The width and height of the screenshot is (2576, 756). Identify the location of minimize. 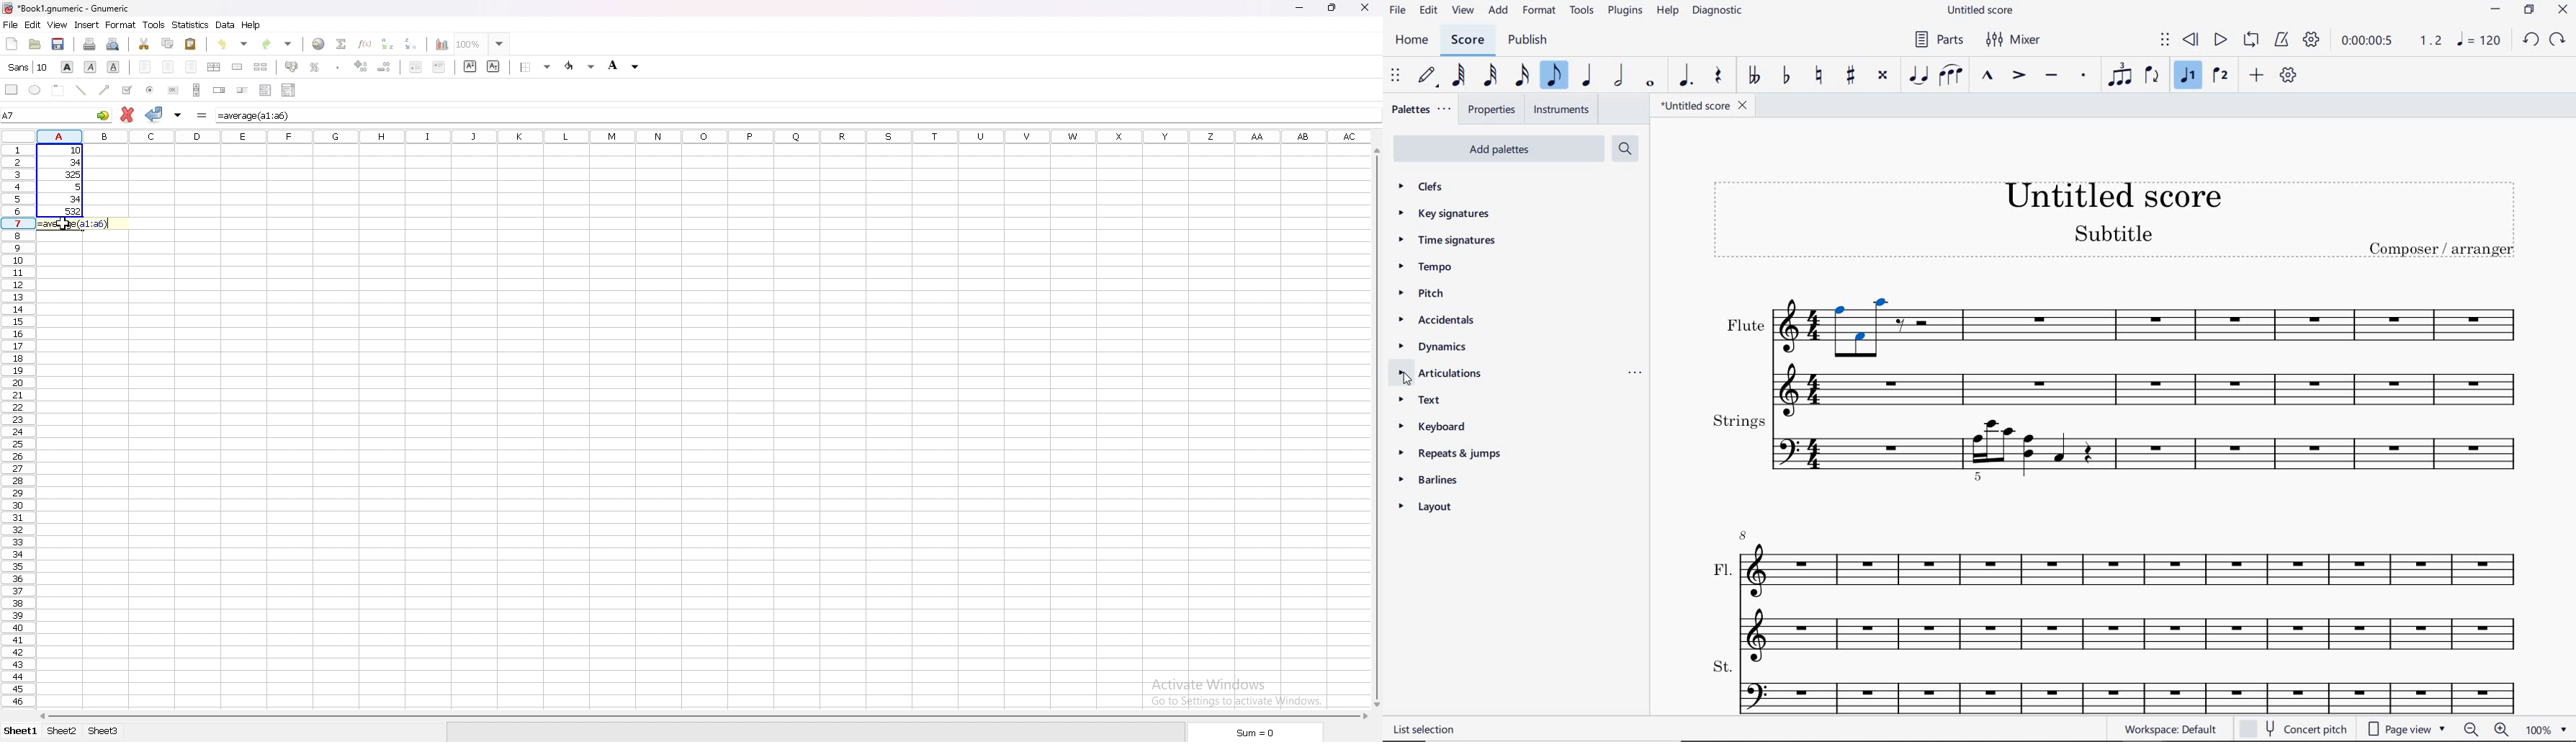
(2495, 9).